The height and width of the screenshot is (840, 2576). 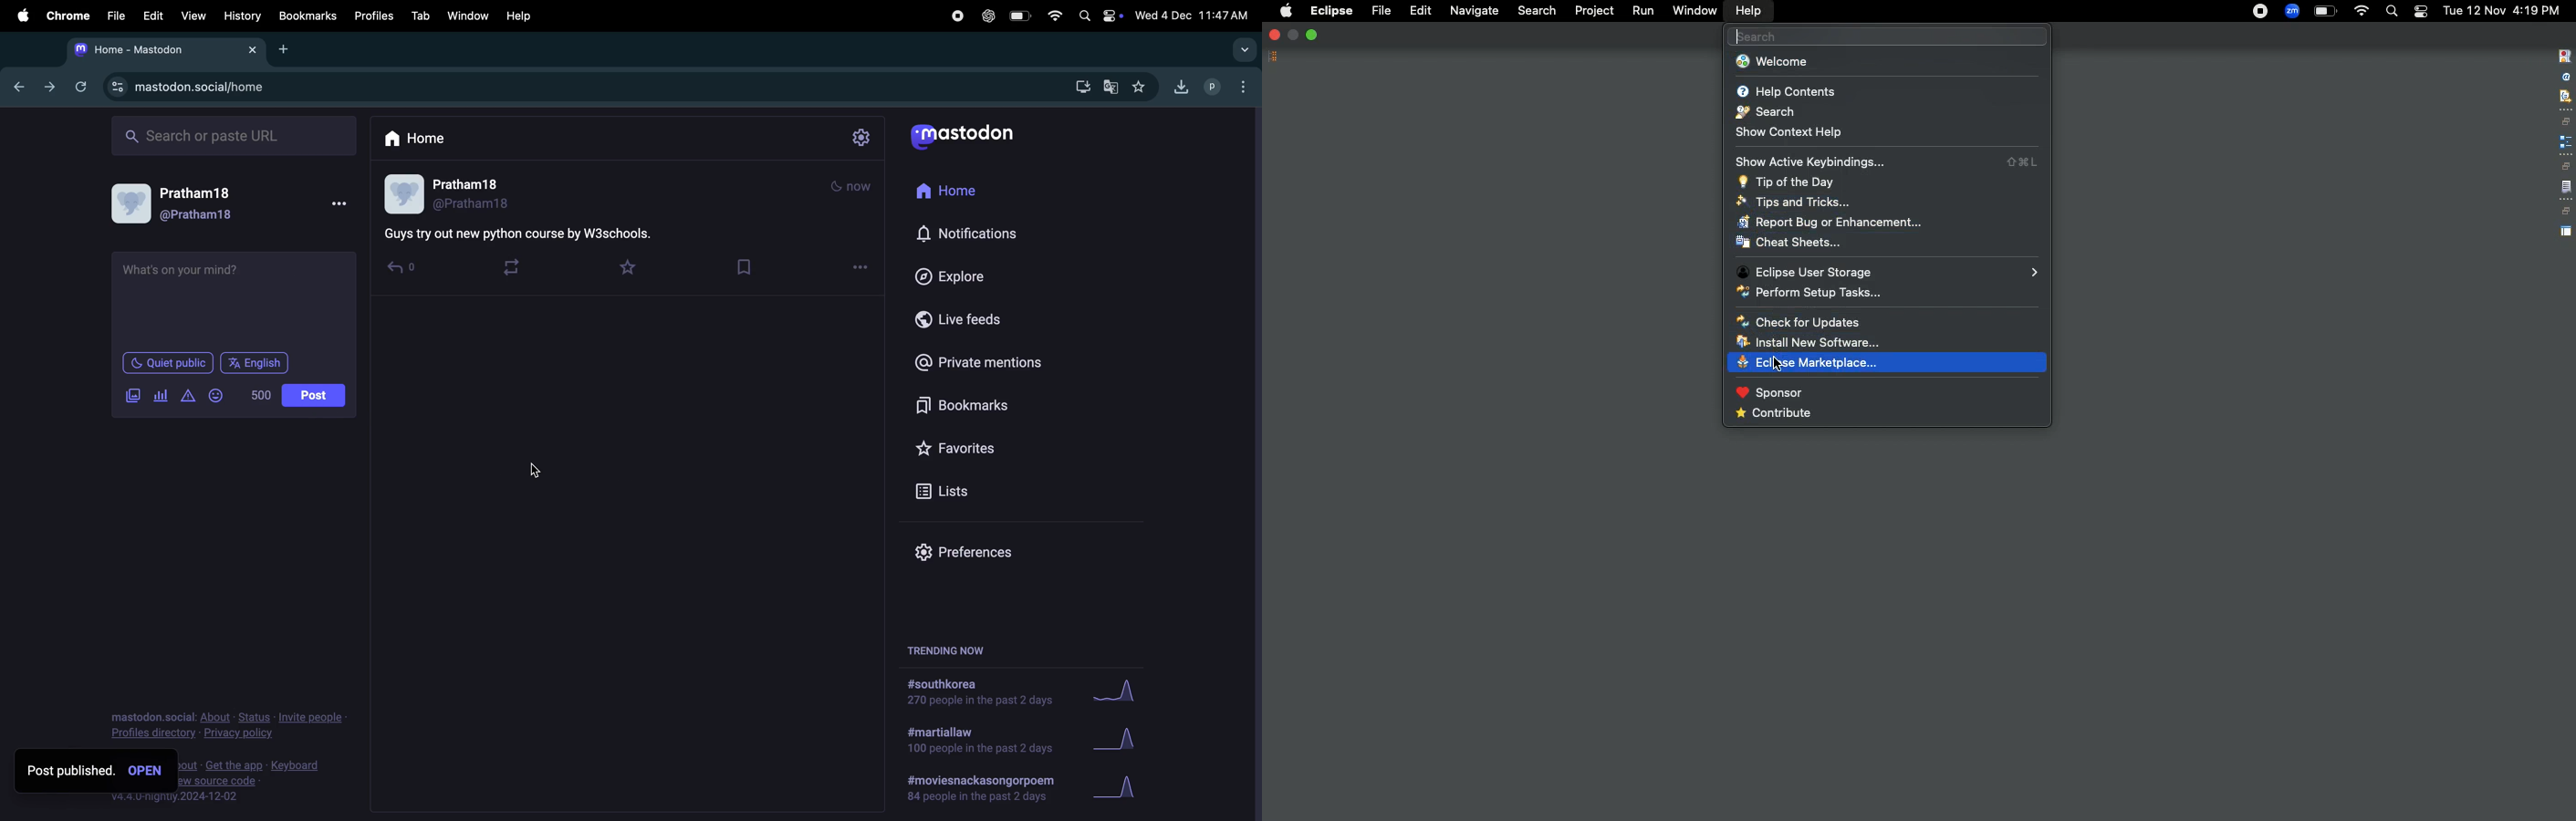 I want to click on Perform setup tasks, so click(x=1809, y=294).